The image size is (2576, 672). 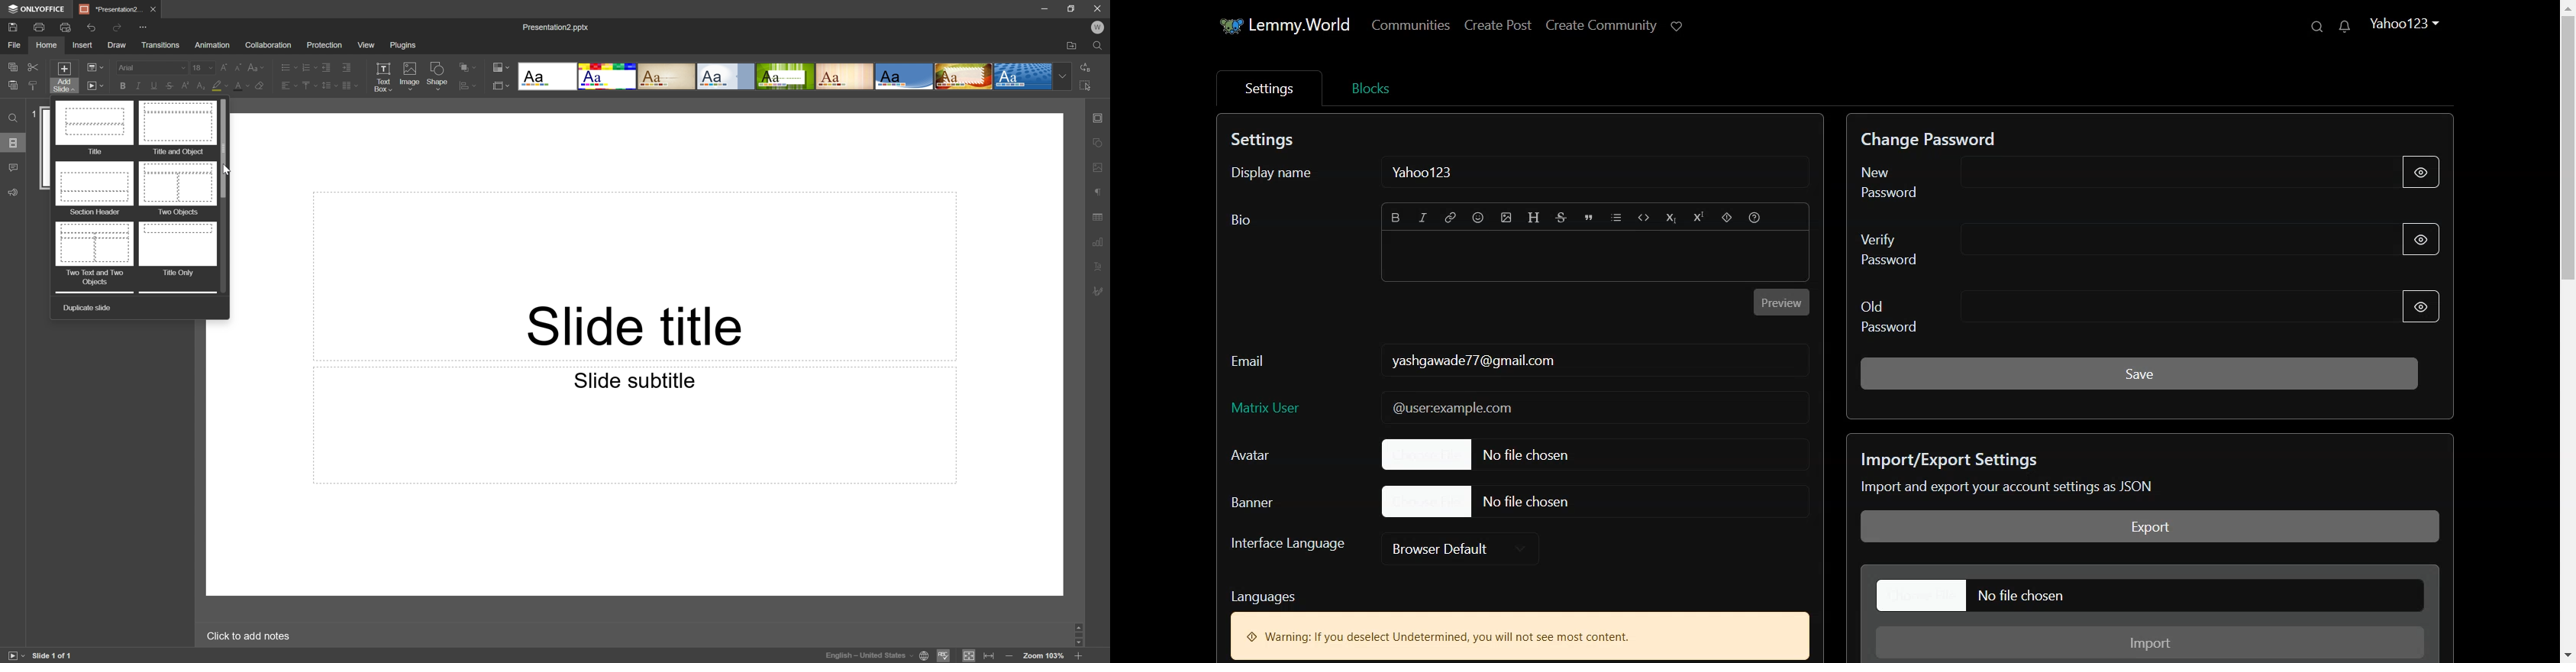 I want to click on Change slide layout, so click(x=95, y=67).